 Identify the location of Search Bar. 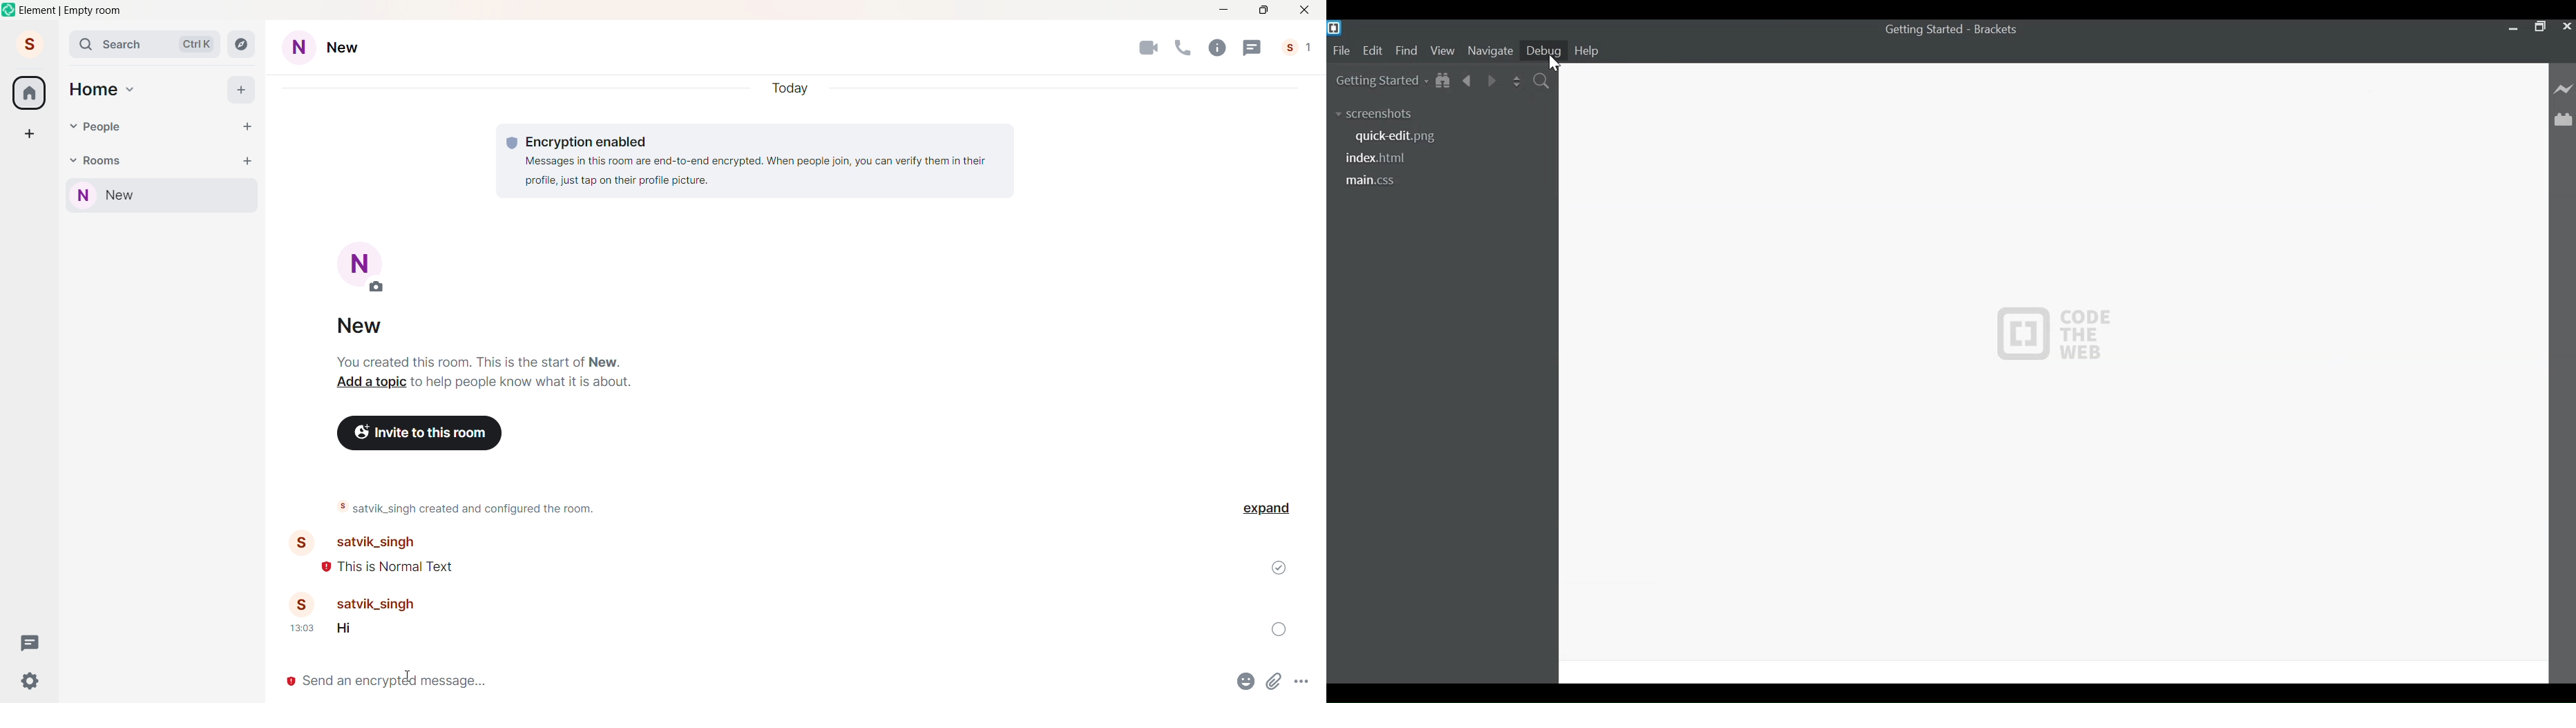
(146, 45).